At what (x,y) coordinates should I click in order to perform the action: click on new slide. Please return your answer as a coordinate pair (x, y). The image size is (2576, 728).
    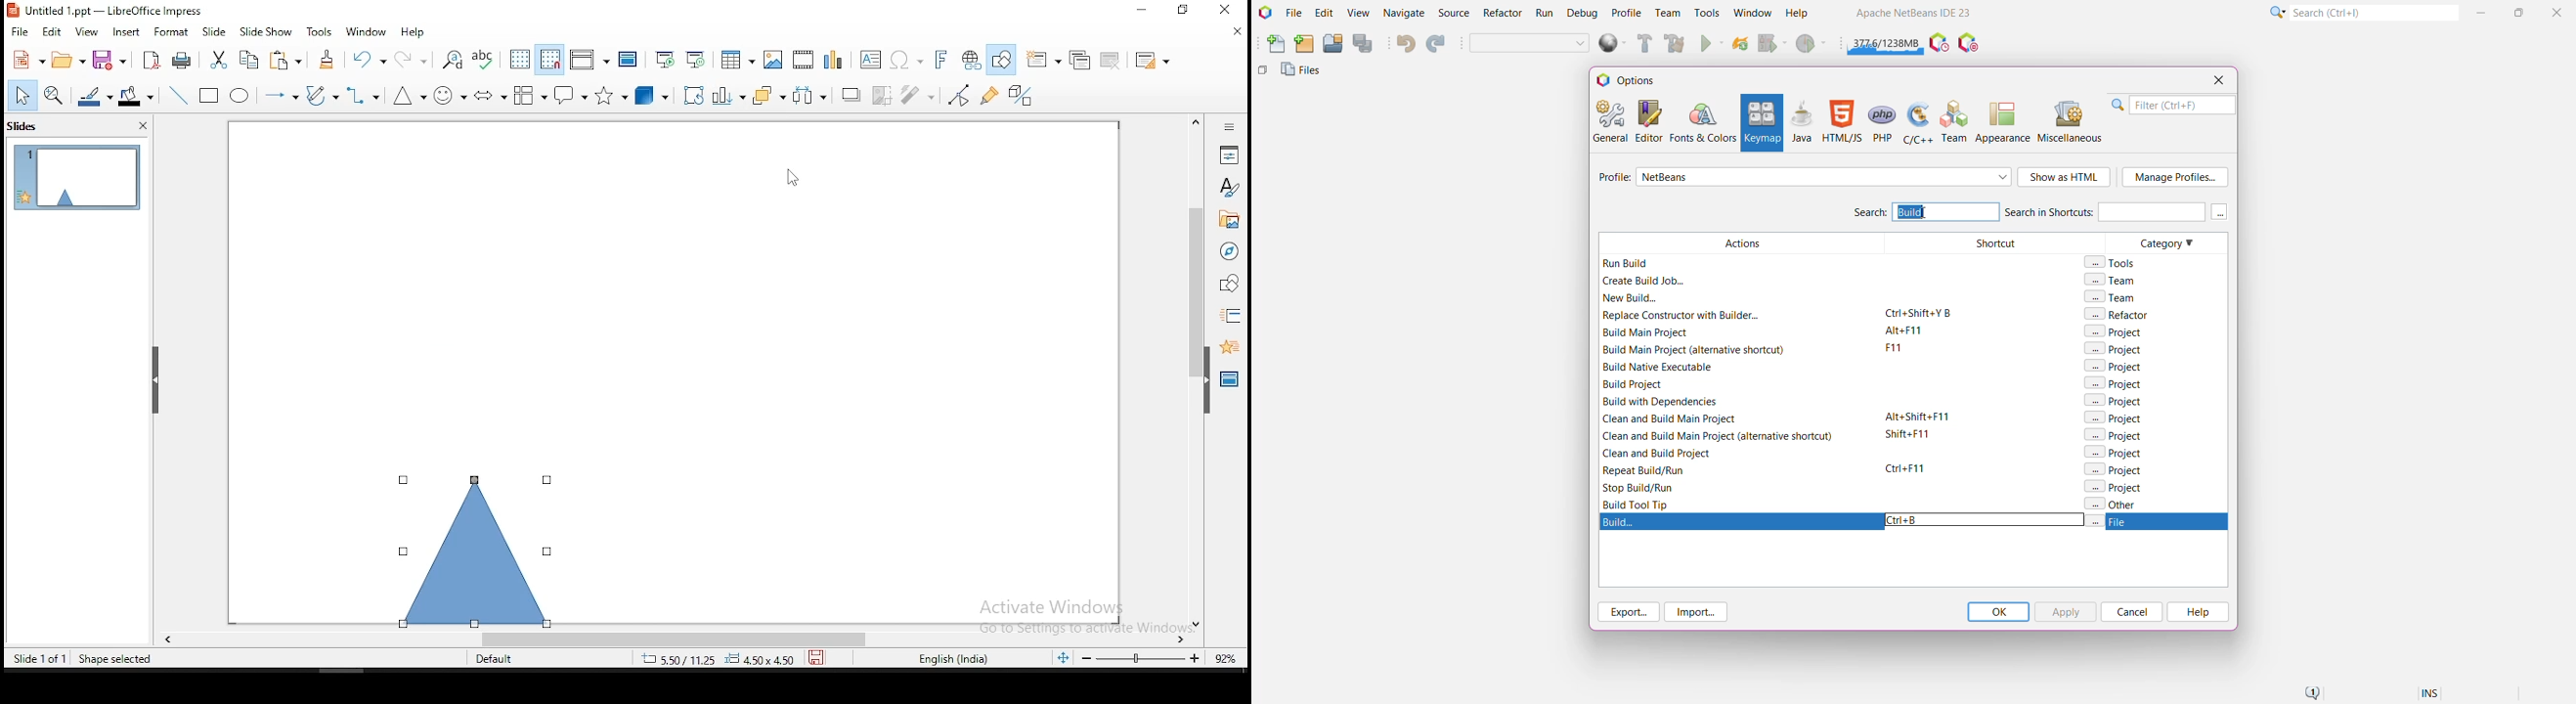
    Looking at the image, I should click on (1045, 59).